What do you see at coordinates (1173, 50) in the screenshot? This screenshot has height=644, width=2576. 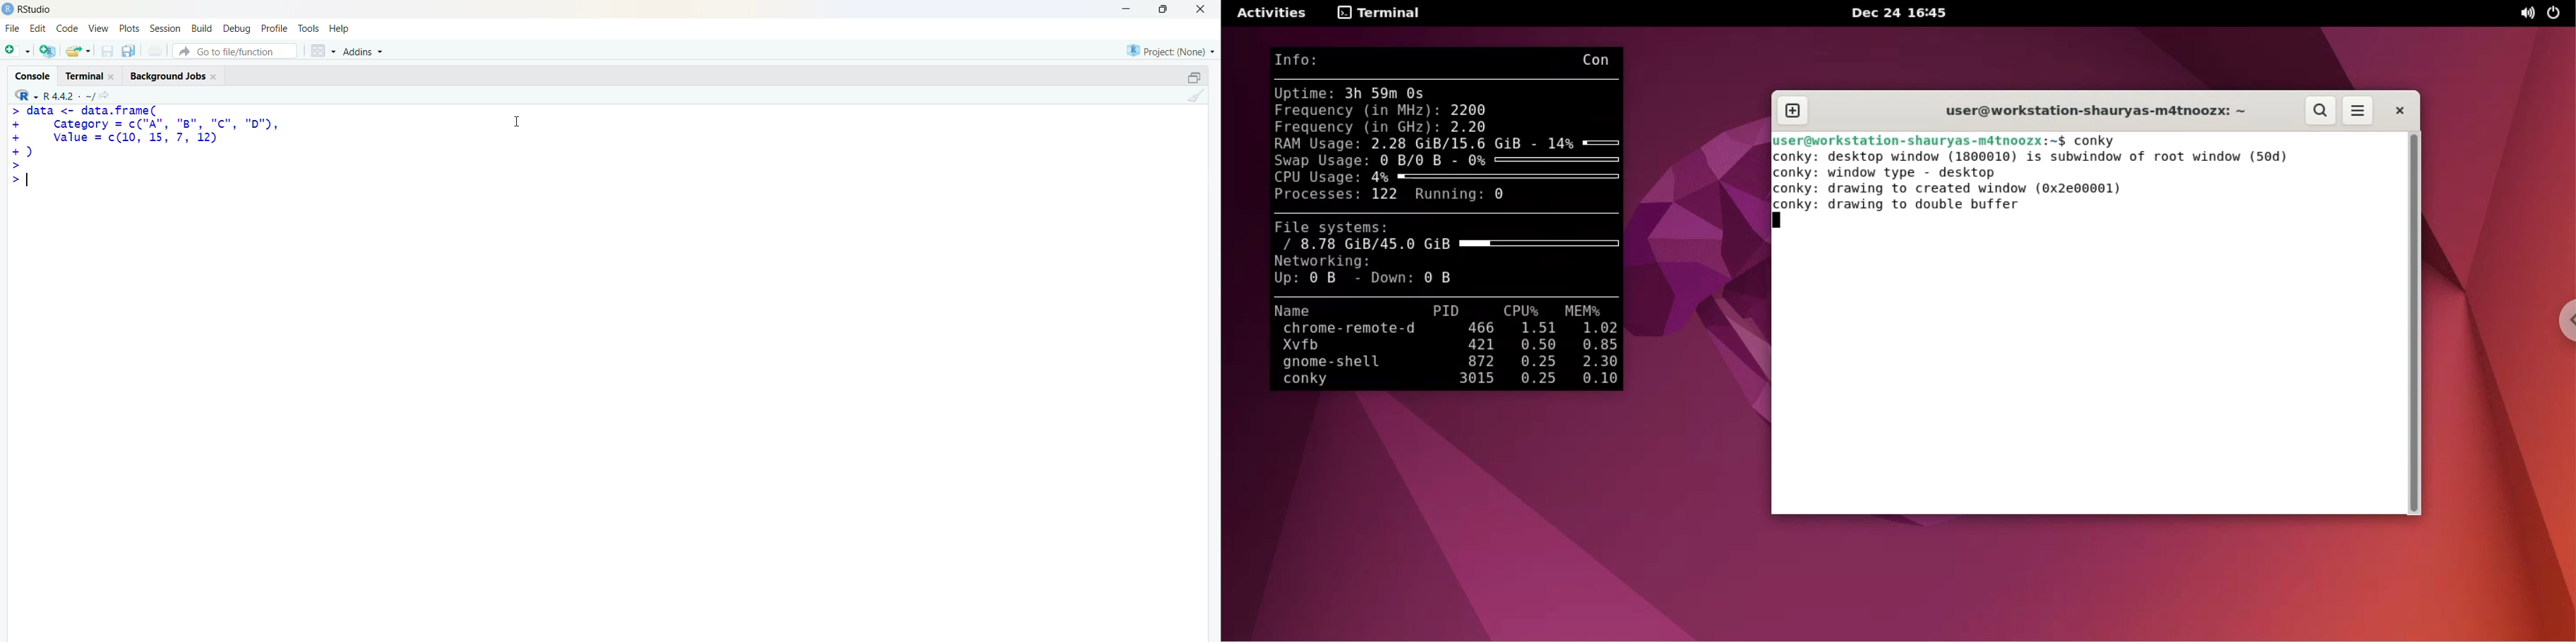 I see `selected project - none` at bounding box center [1173, 50].